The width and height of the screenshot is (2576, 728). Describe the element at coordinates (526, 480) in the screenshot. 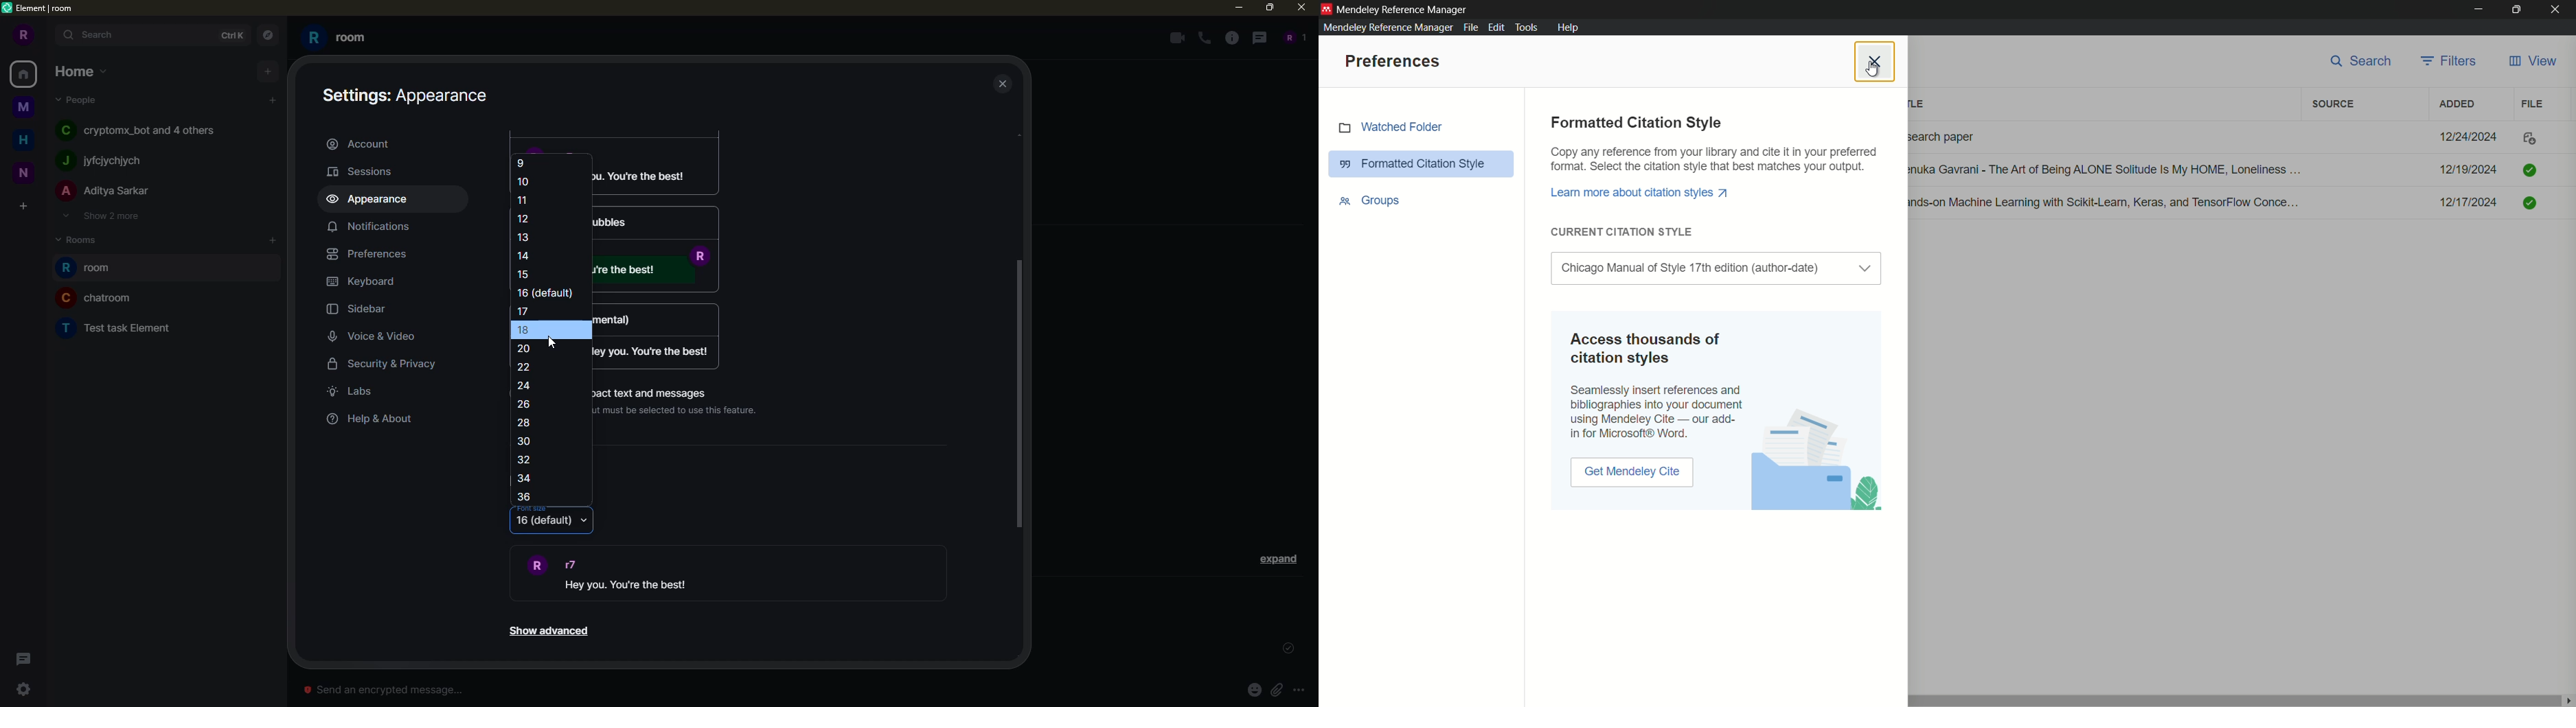

I see `34` at that location.